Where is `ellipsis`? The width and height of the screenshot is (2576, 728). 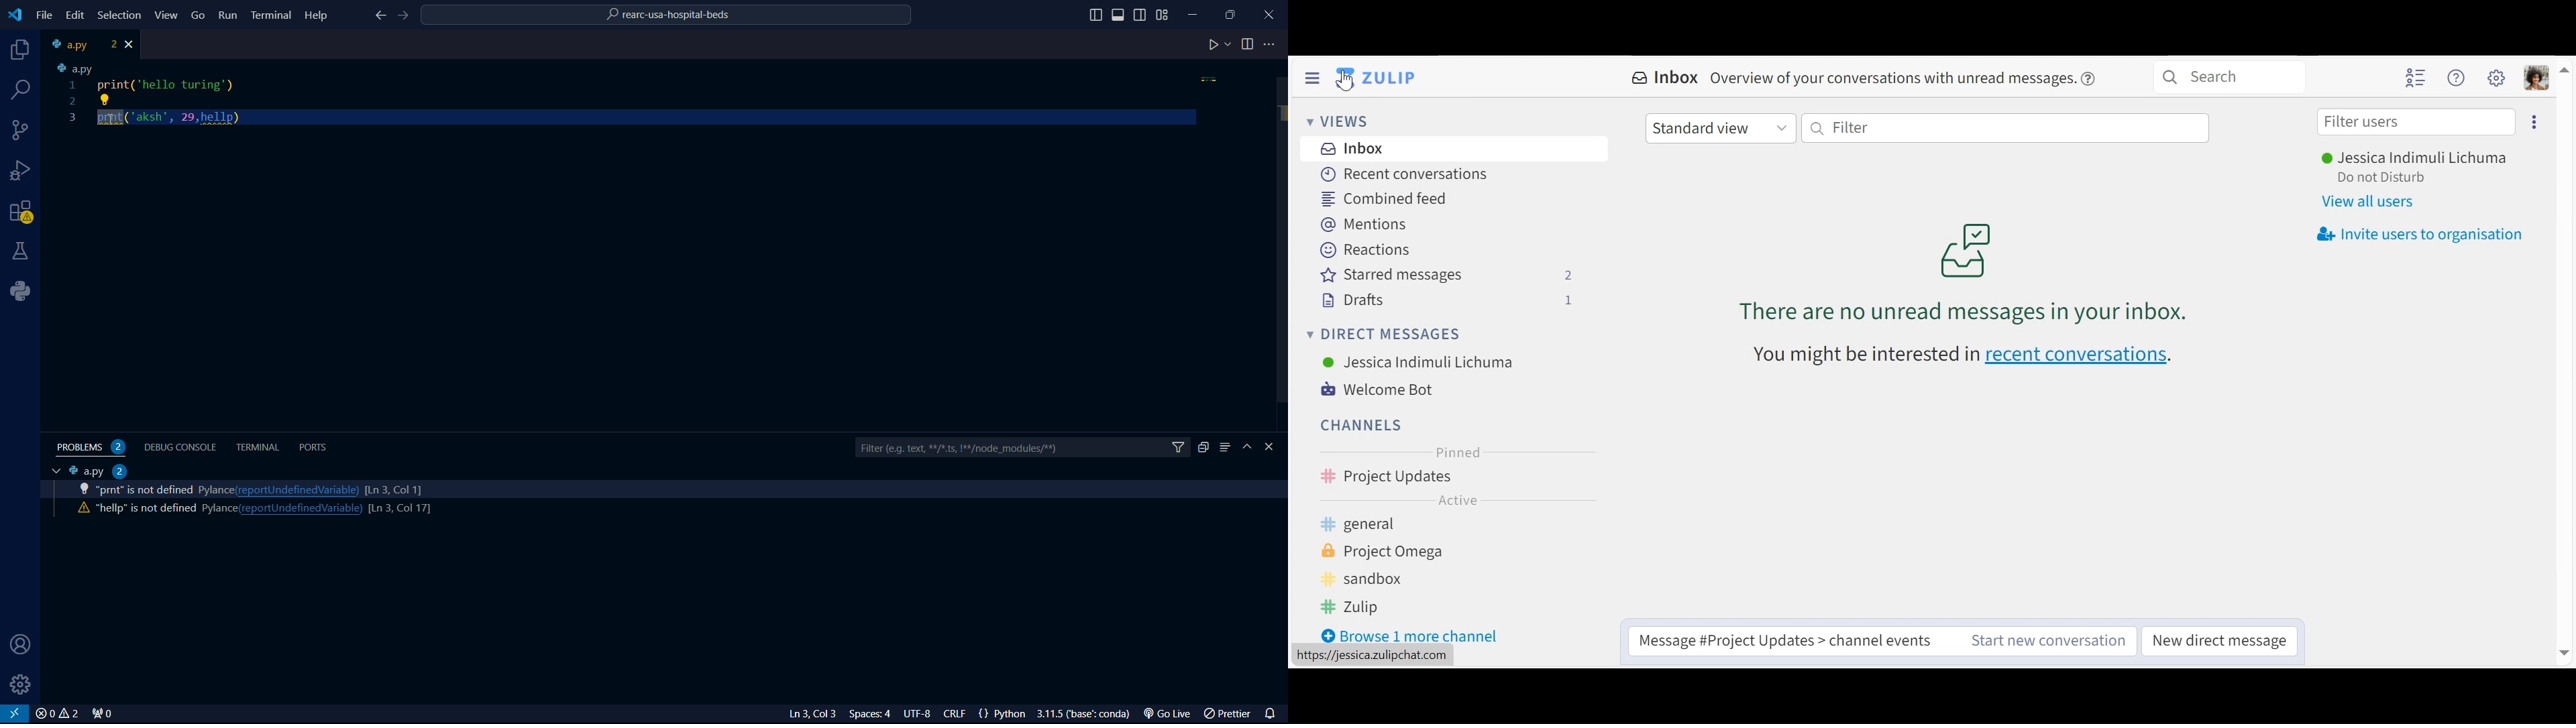 ellipsis is located at coordinates (1595, 477).